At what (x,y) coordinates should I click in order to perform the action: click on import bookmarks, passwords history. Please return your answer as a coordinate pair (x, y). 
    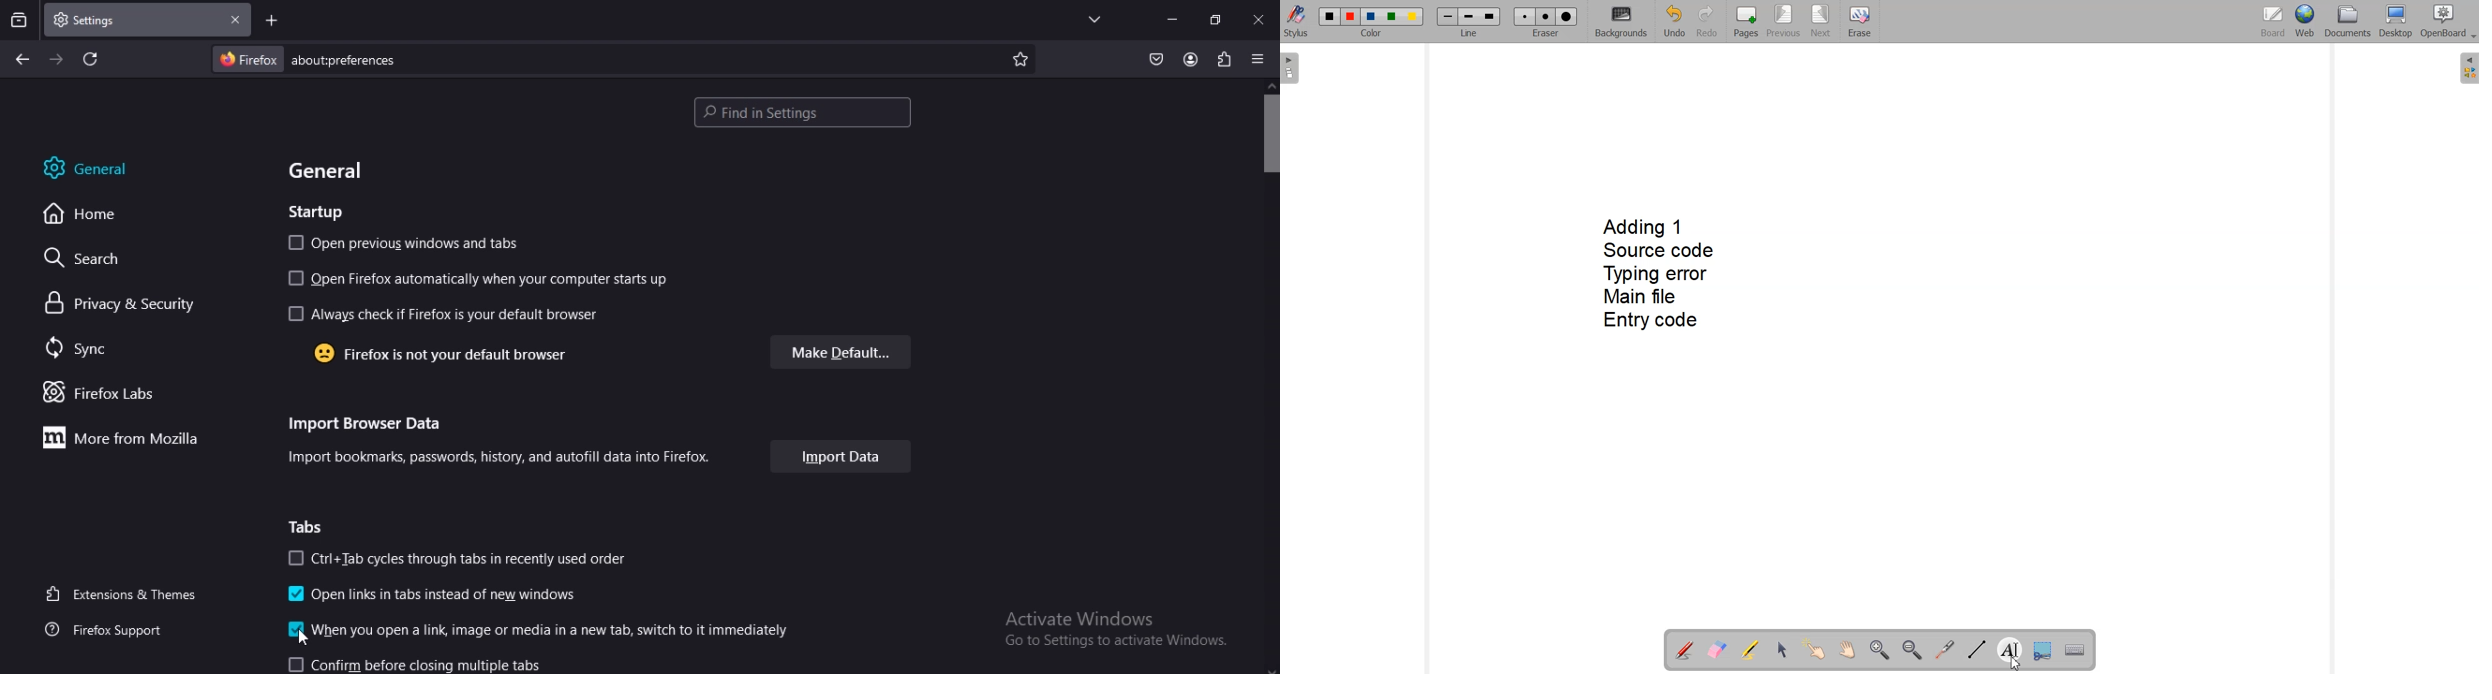
    Looking at the image, I should click on (518, 455).